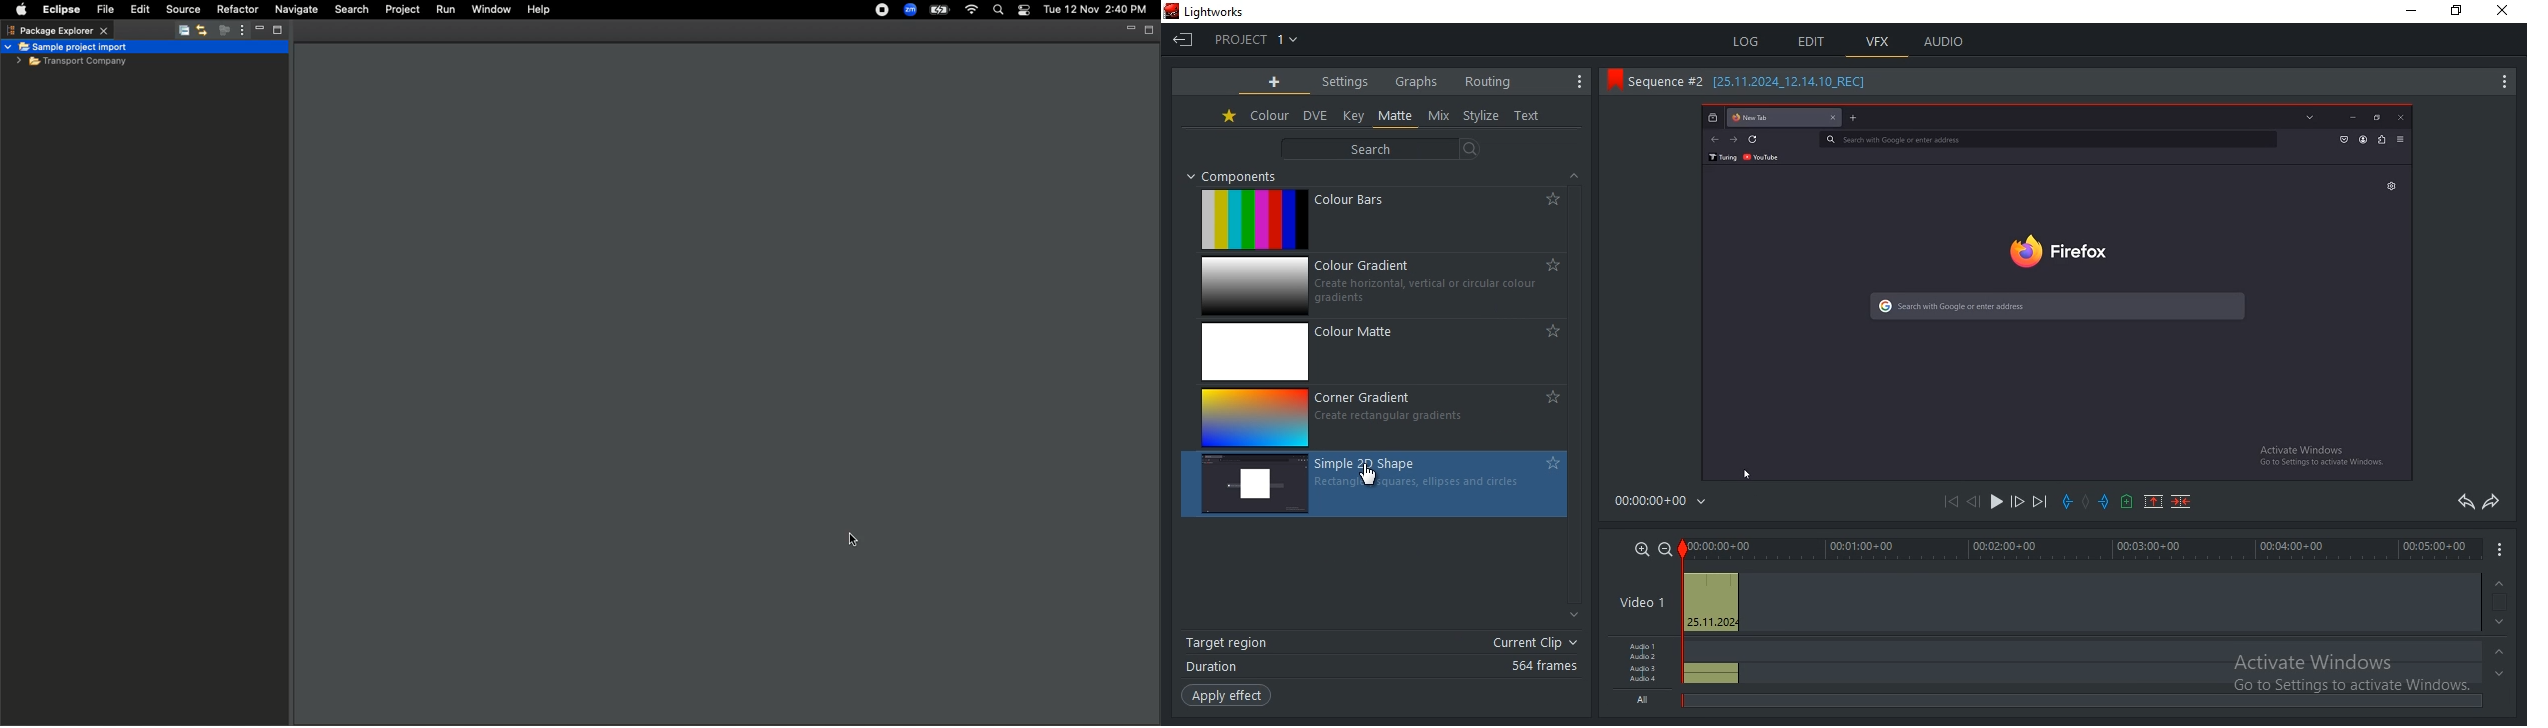 The height and width of the screenshot is (728, 2548). What do you see at coordinates (2501, 85) in the screenshot?
I see `more options` at bounding box center [2501, 85].